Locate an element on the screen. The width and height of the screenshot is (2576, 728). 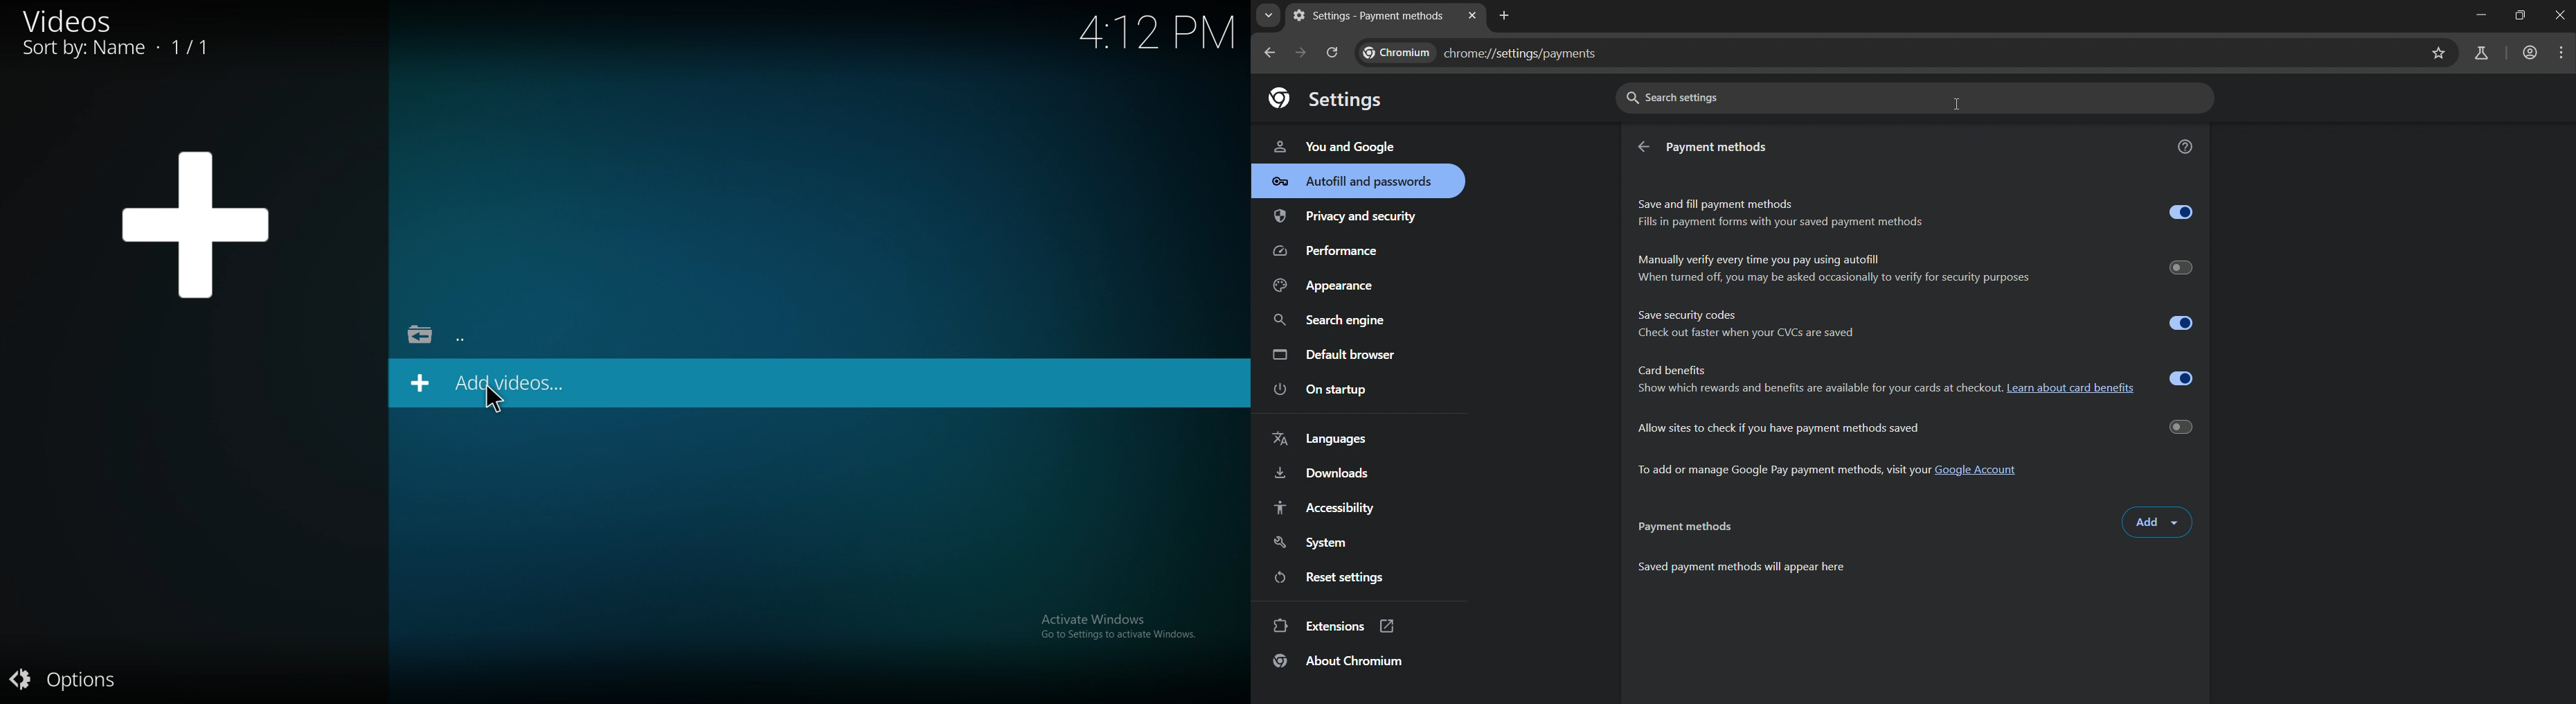
search settings is located at coordinates (1906, 94).